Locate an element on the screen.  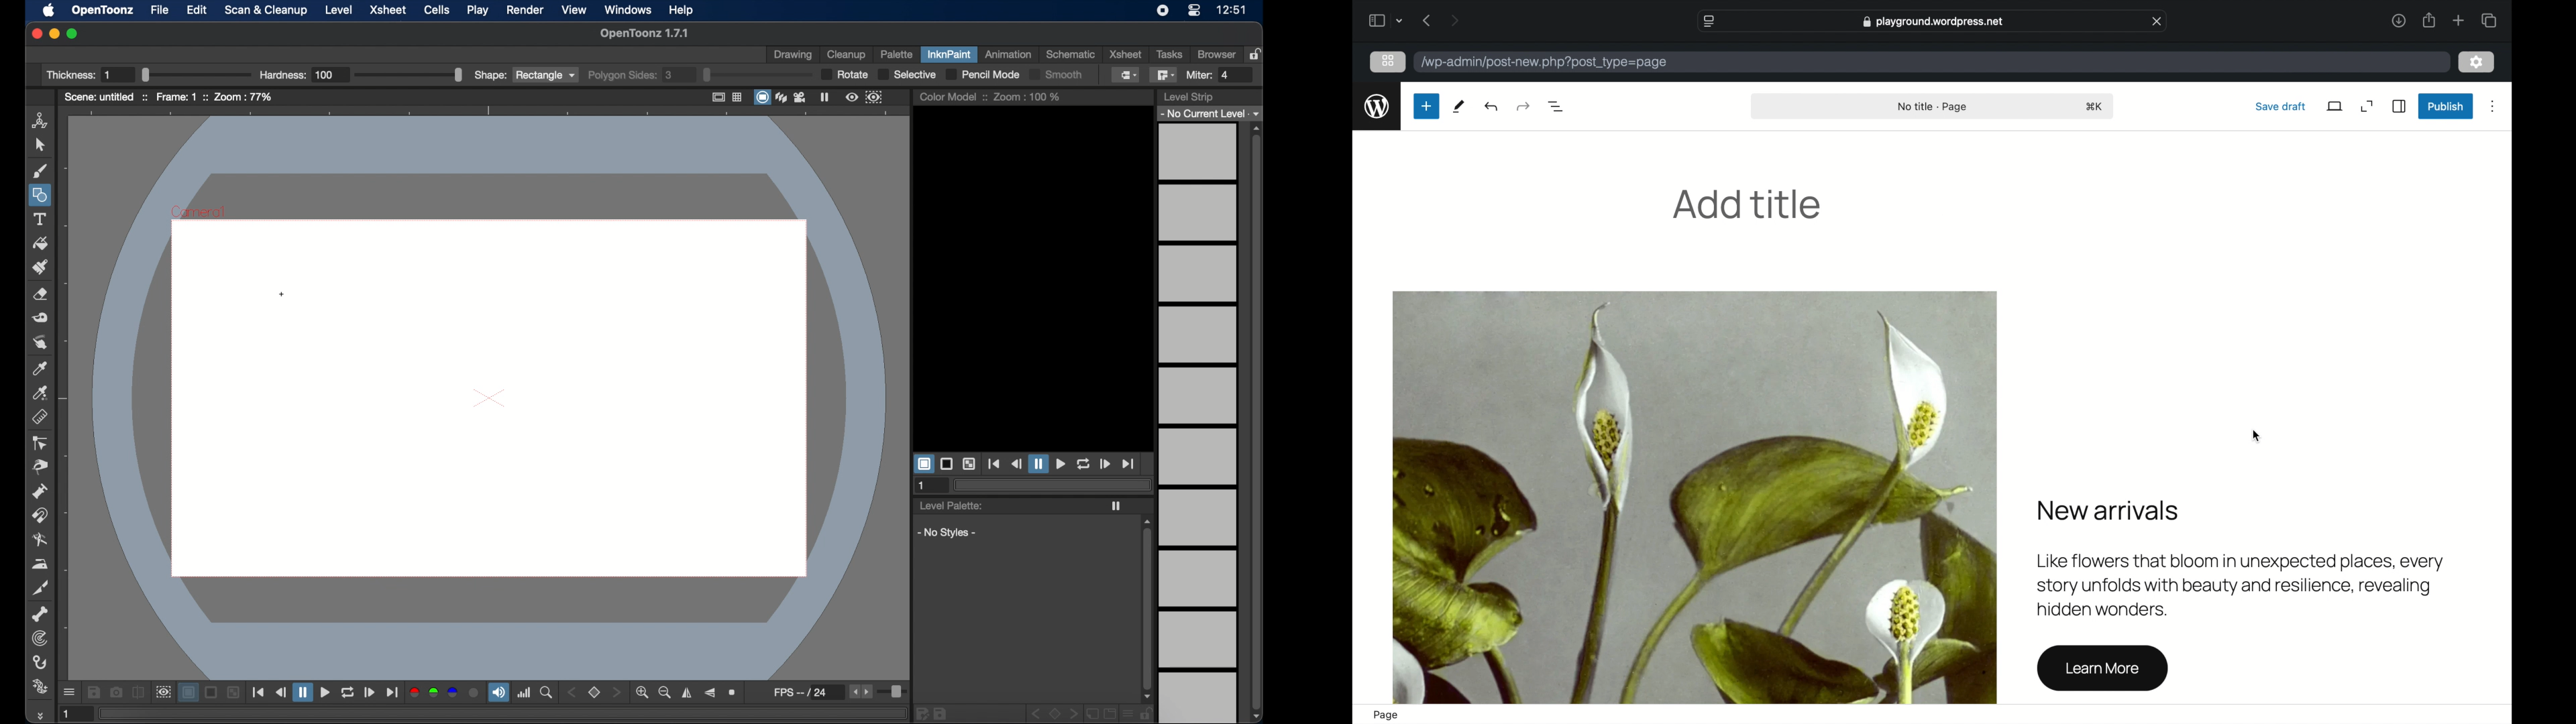
3dview is located at coordinates (782, 98).